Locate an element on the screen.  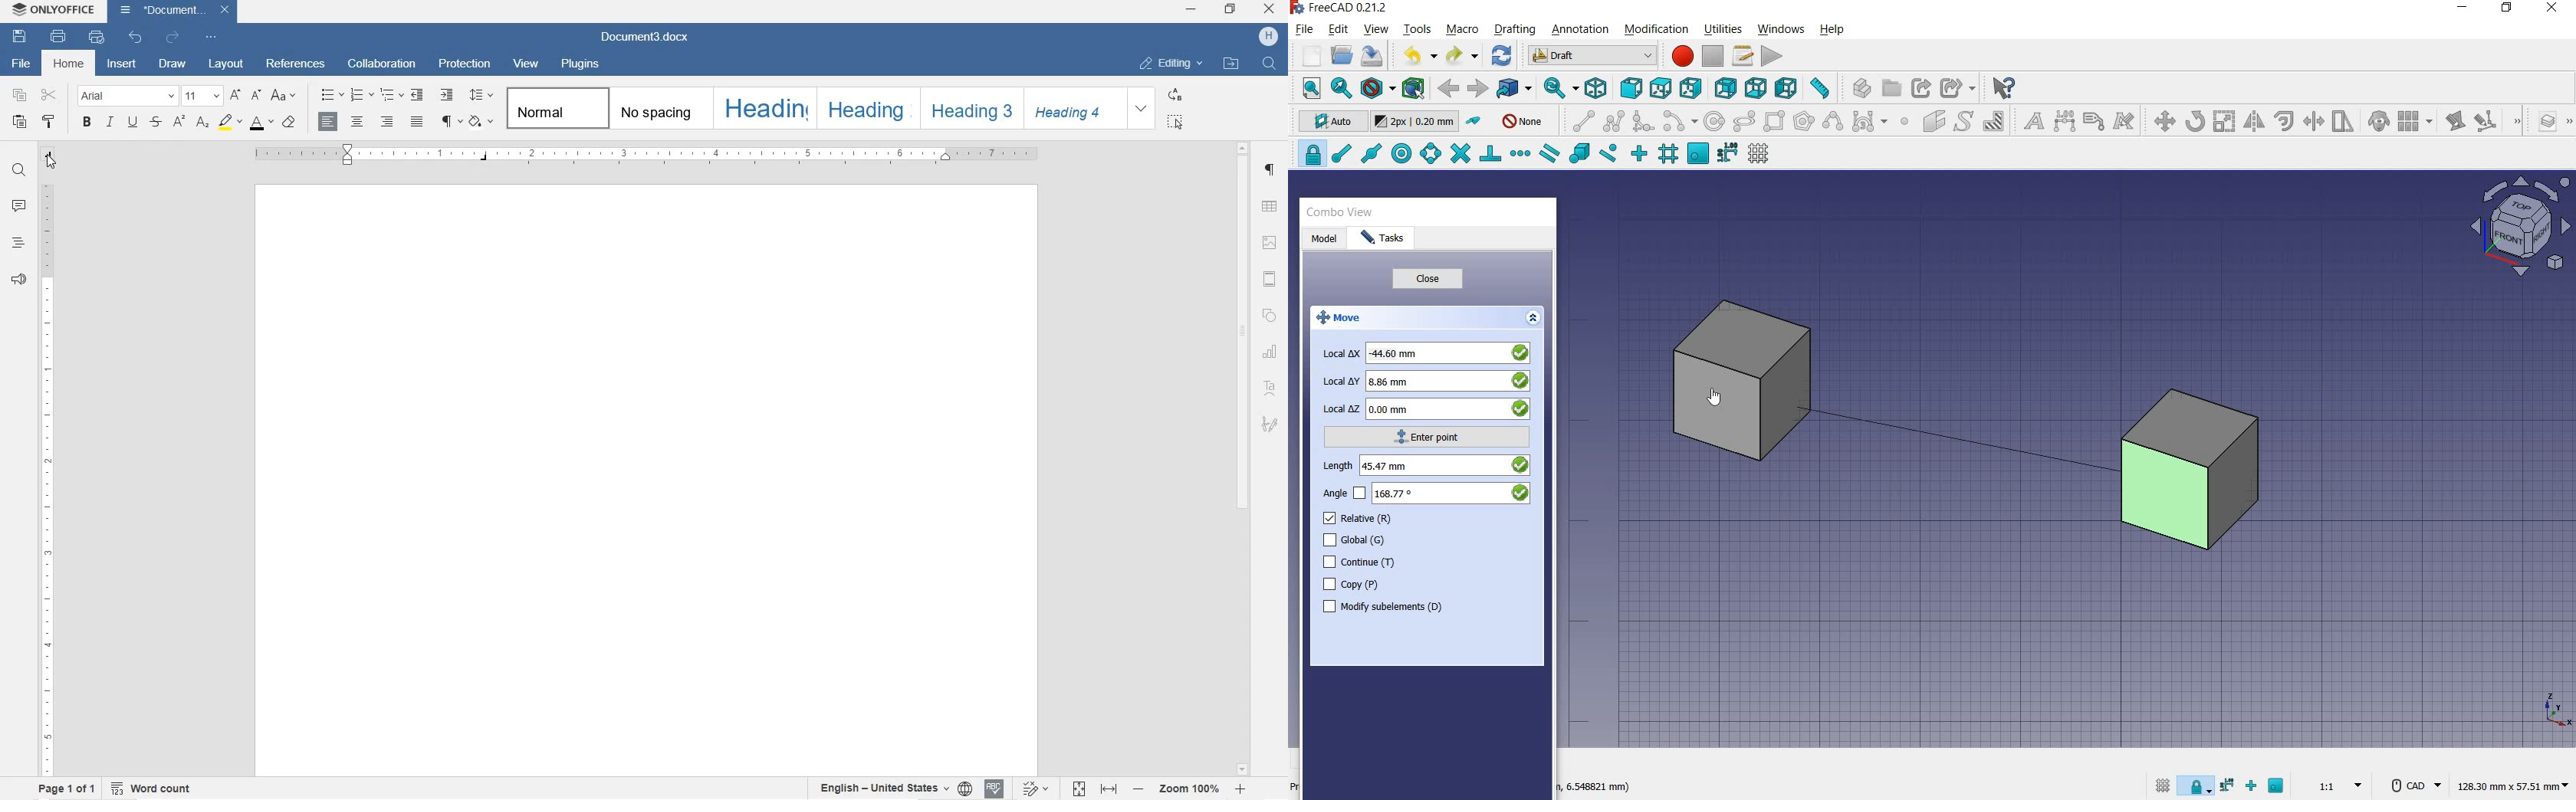
utilities is located at coordinates (1725, 28).